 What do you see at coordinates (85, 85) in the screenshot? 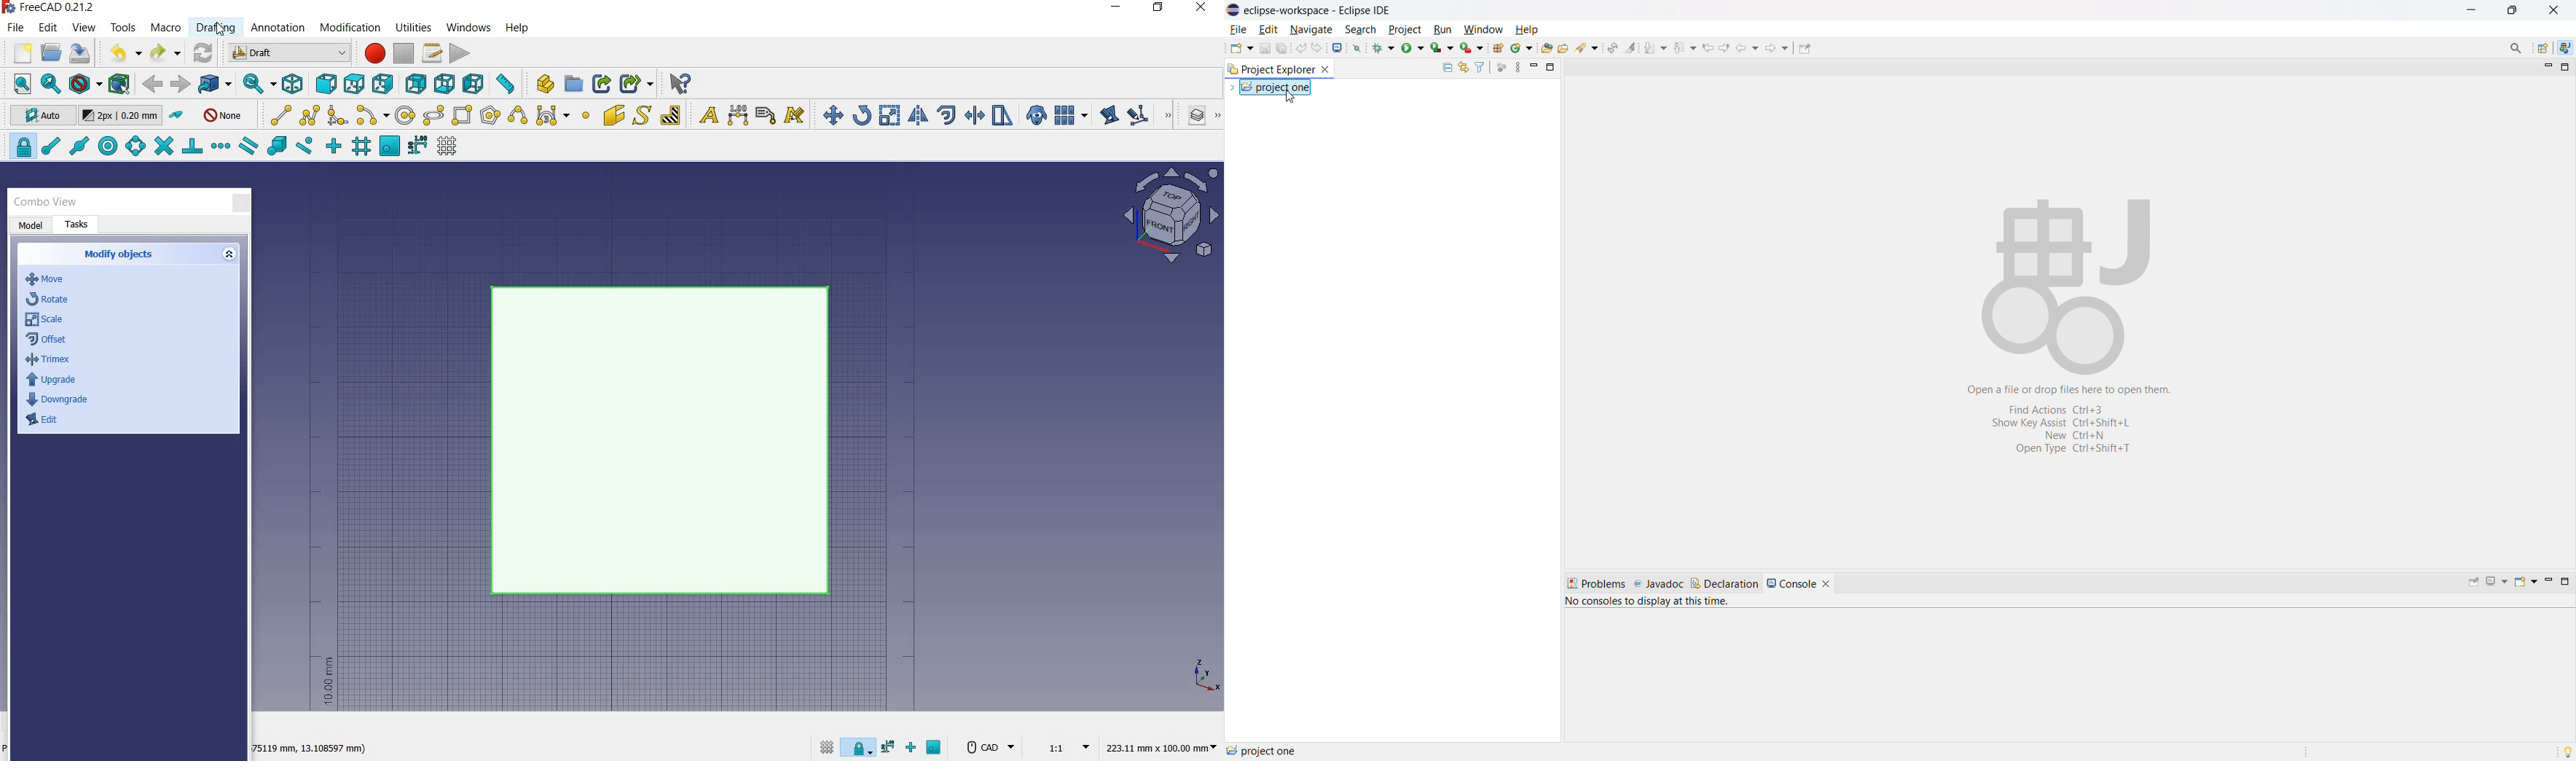
I see `draw style` at bounding box center [85, 85].